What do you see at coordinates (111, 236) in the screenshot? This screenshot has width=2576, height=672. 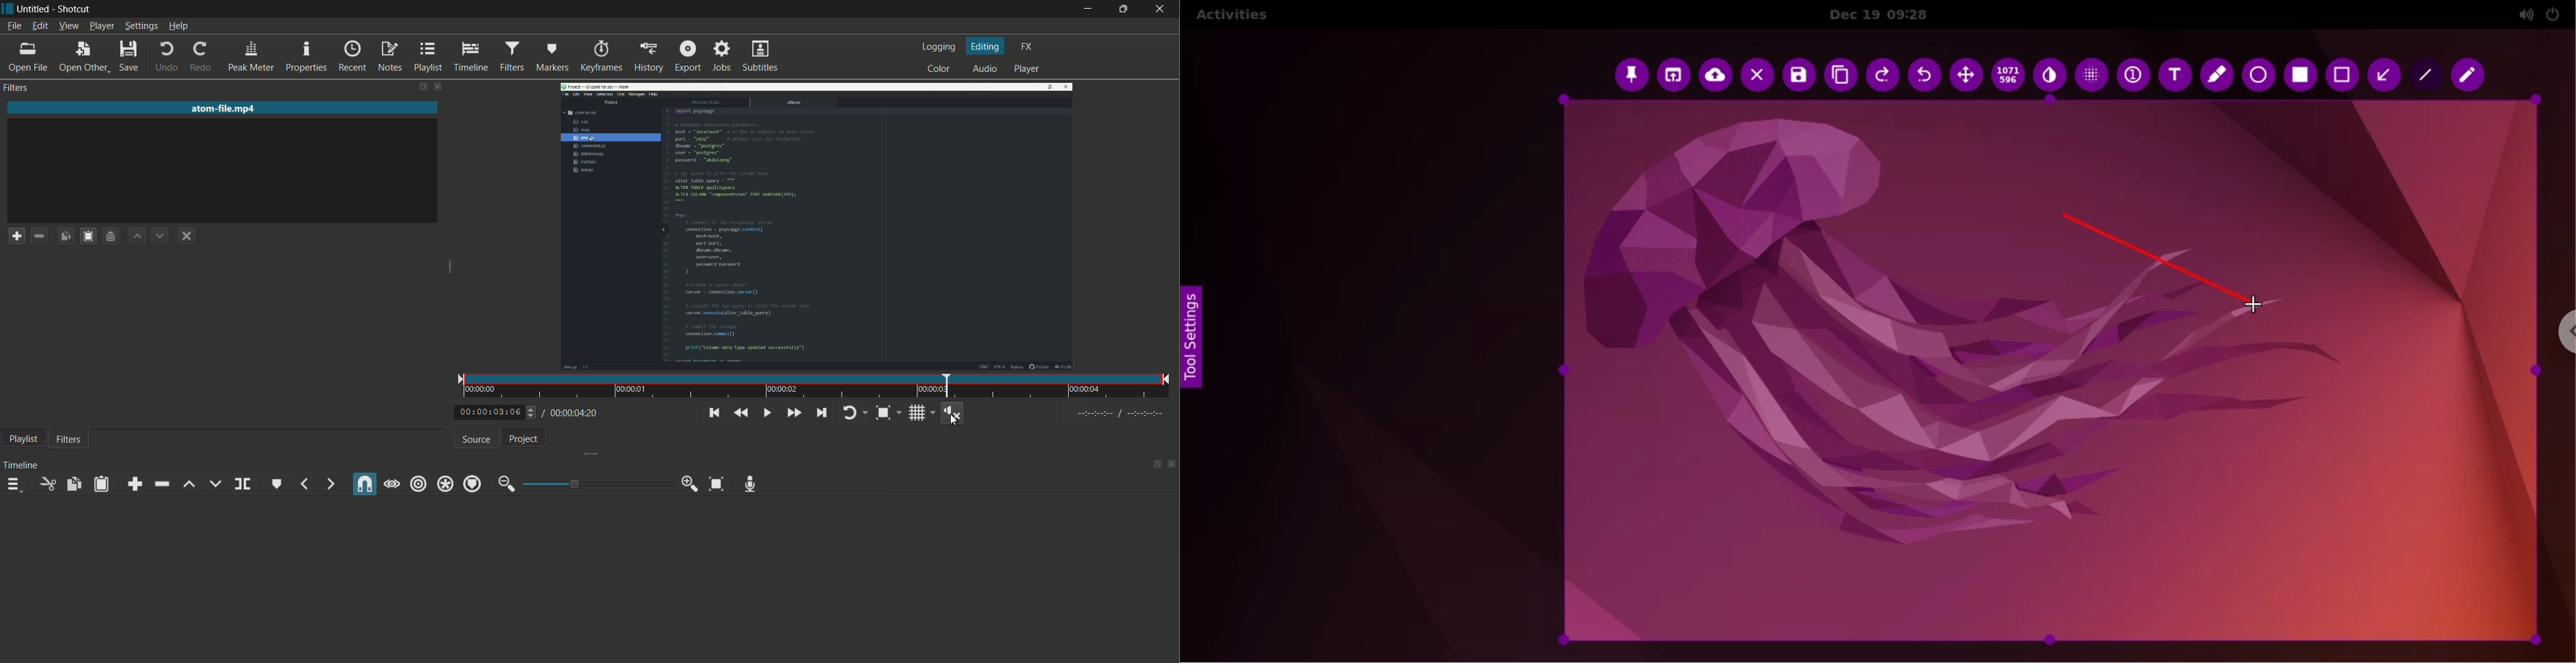 I see `save filter set` at bounding box center [111, 236].